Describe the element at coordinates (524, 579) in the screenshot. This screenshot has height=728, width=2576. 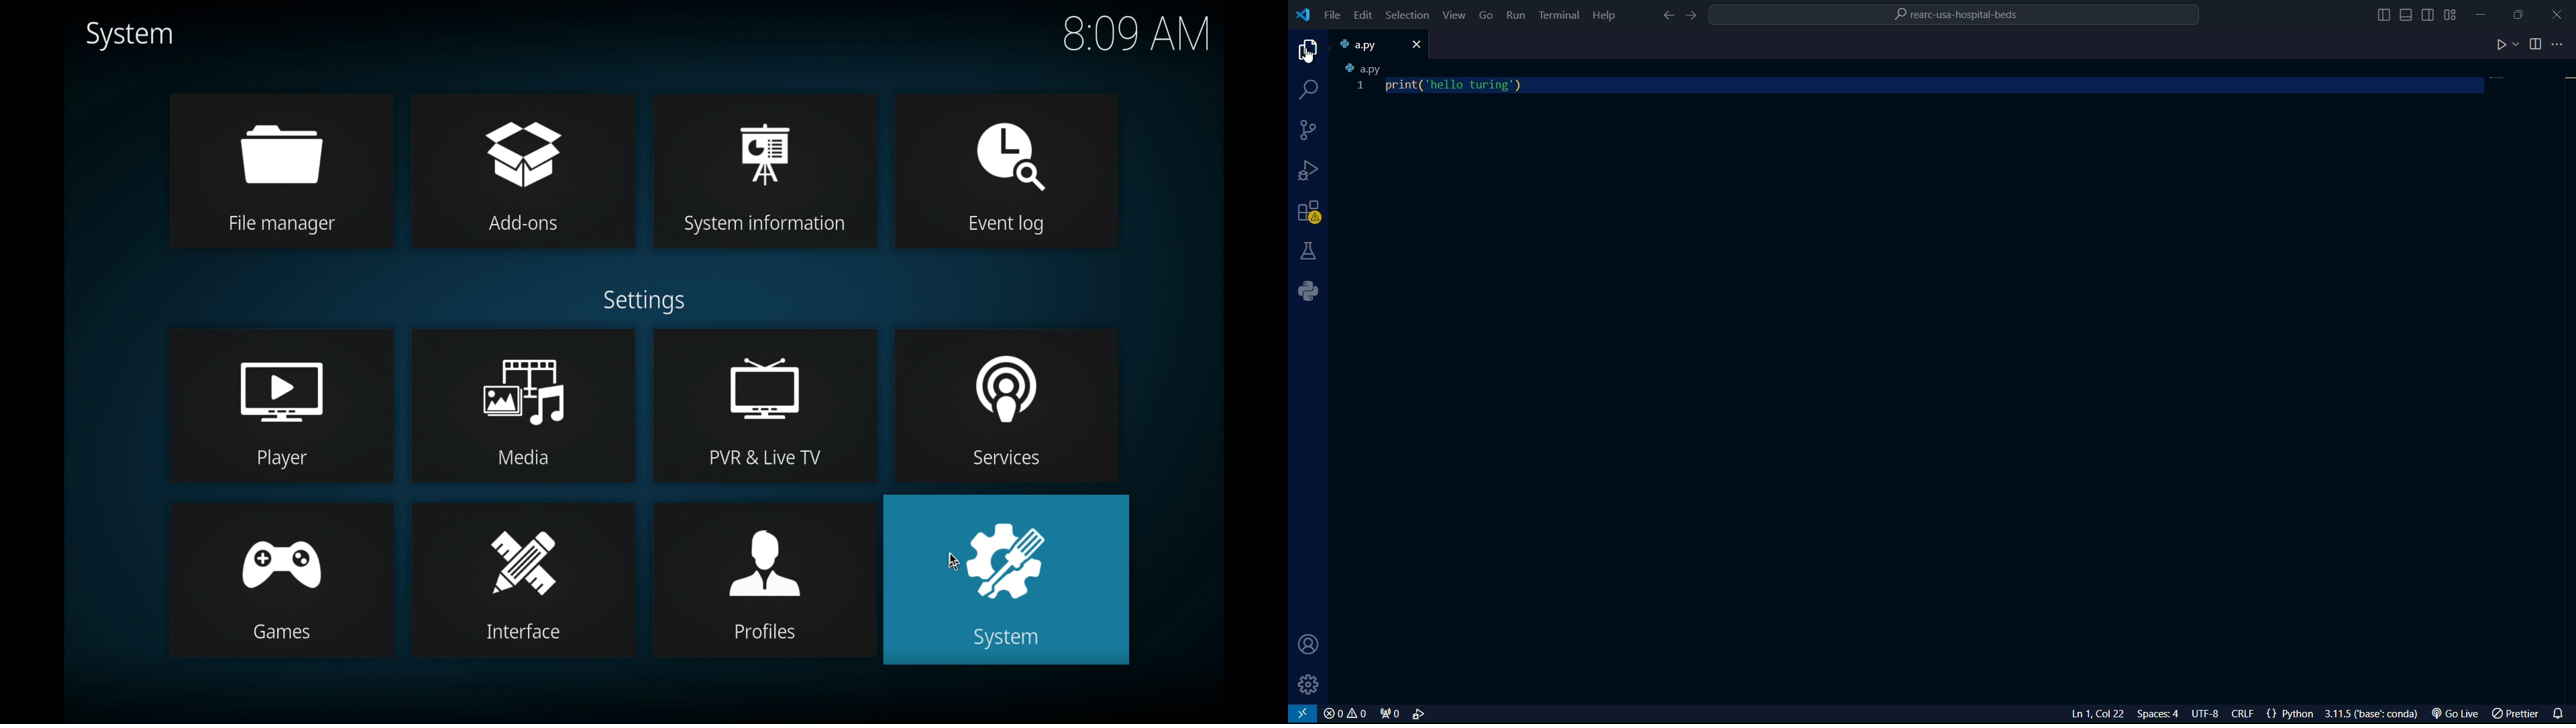
I see `interface` at that location.